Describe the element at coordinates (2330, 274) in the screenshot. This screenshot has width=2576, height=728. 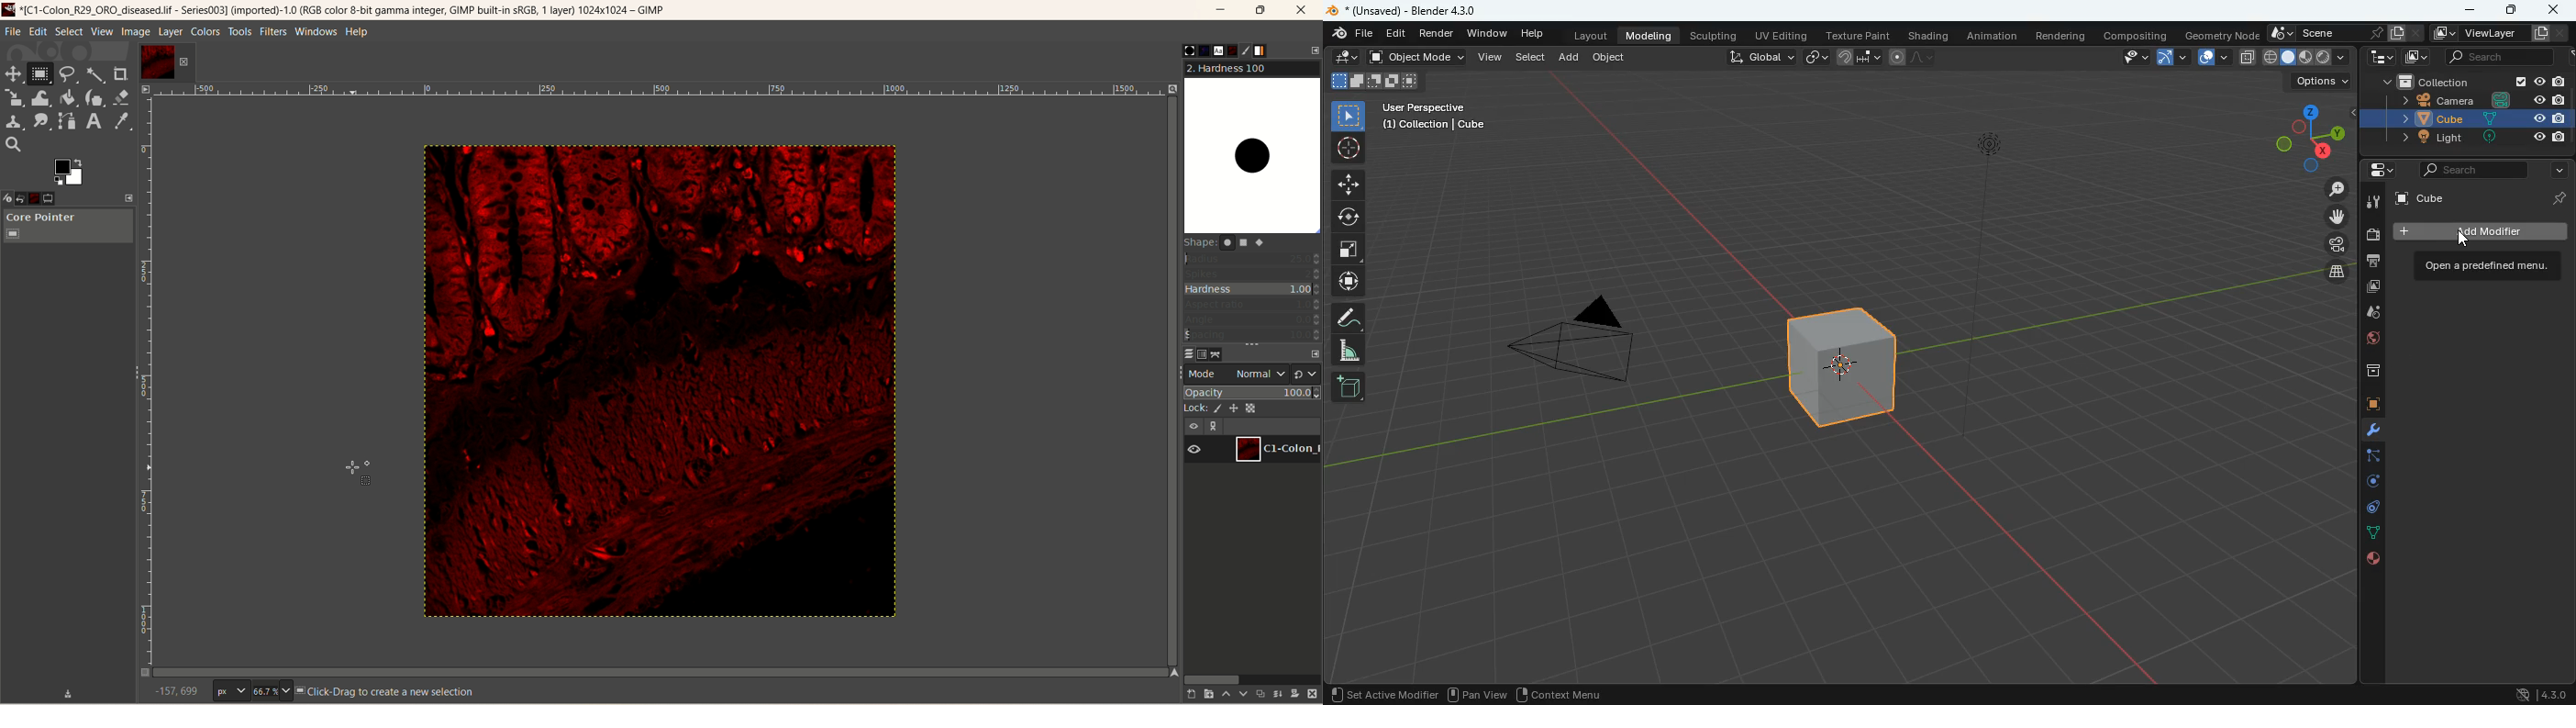
I see `layers` at that location.